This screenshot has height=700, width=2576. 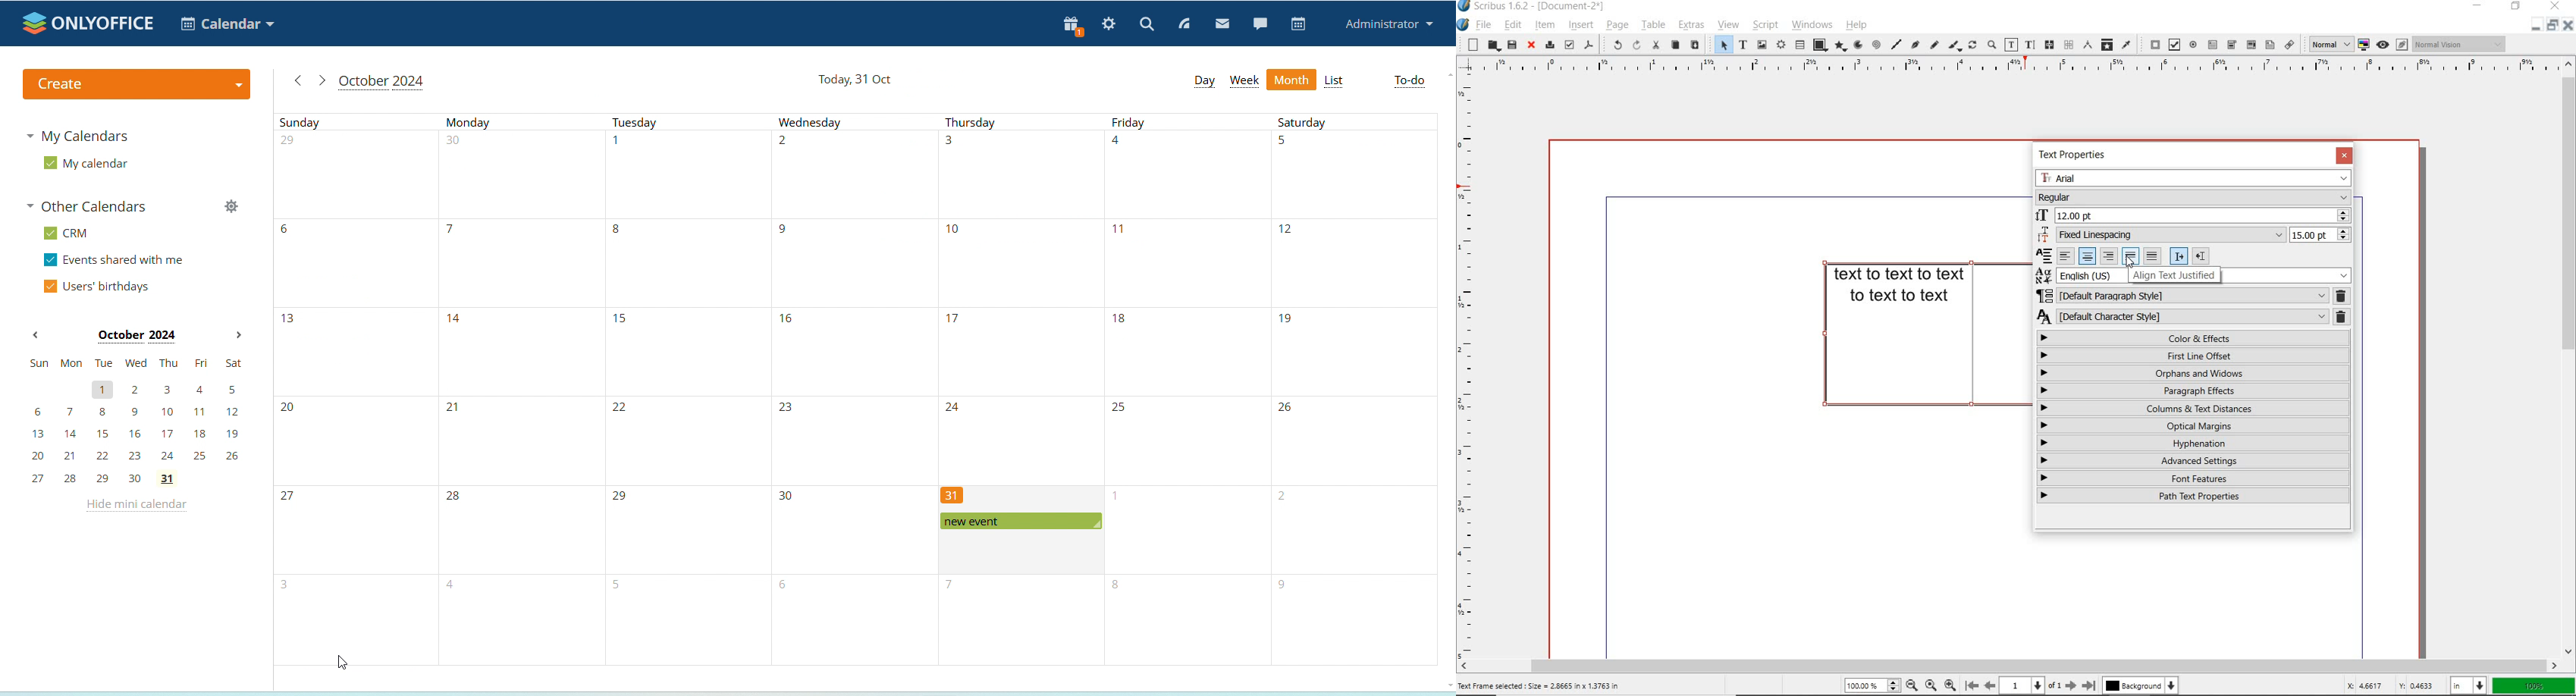 What do you see at coordinates (2327, 43) in the screenshot?
I see `select image preview quality` at bounding box center [2327, 43].